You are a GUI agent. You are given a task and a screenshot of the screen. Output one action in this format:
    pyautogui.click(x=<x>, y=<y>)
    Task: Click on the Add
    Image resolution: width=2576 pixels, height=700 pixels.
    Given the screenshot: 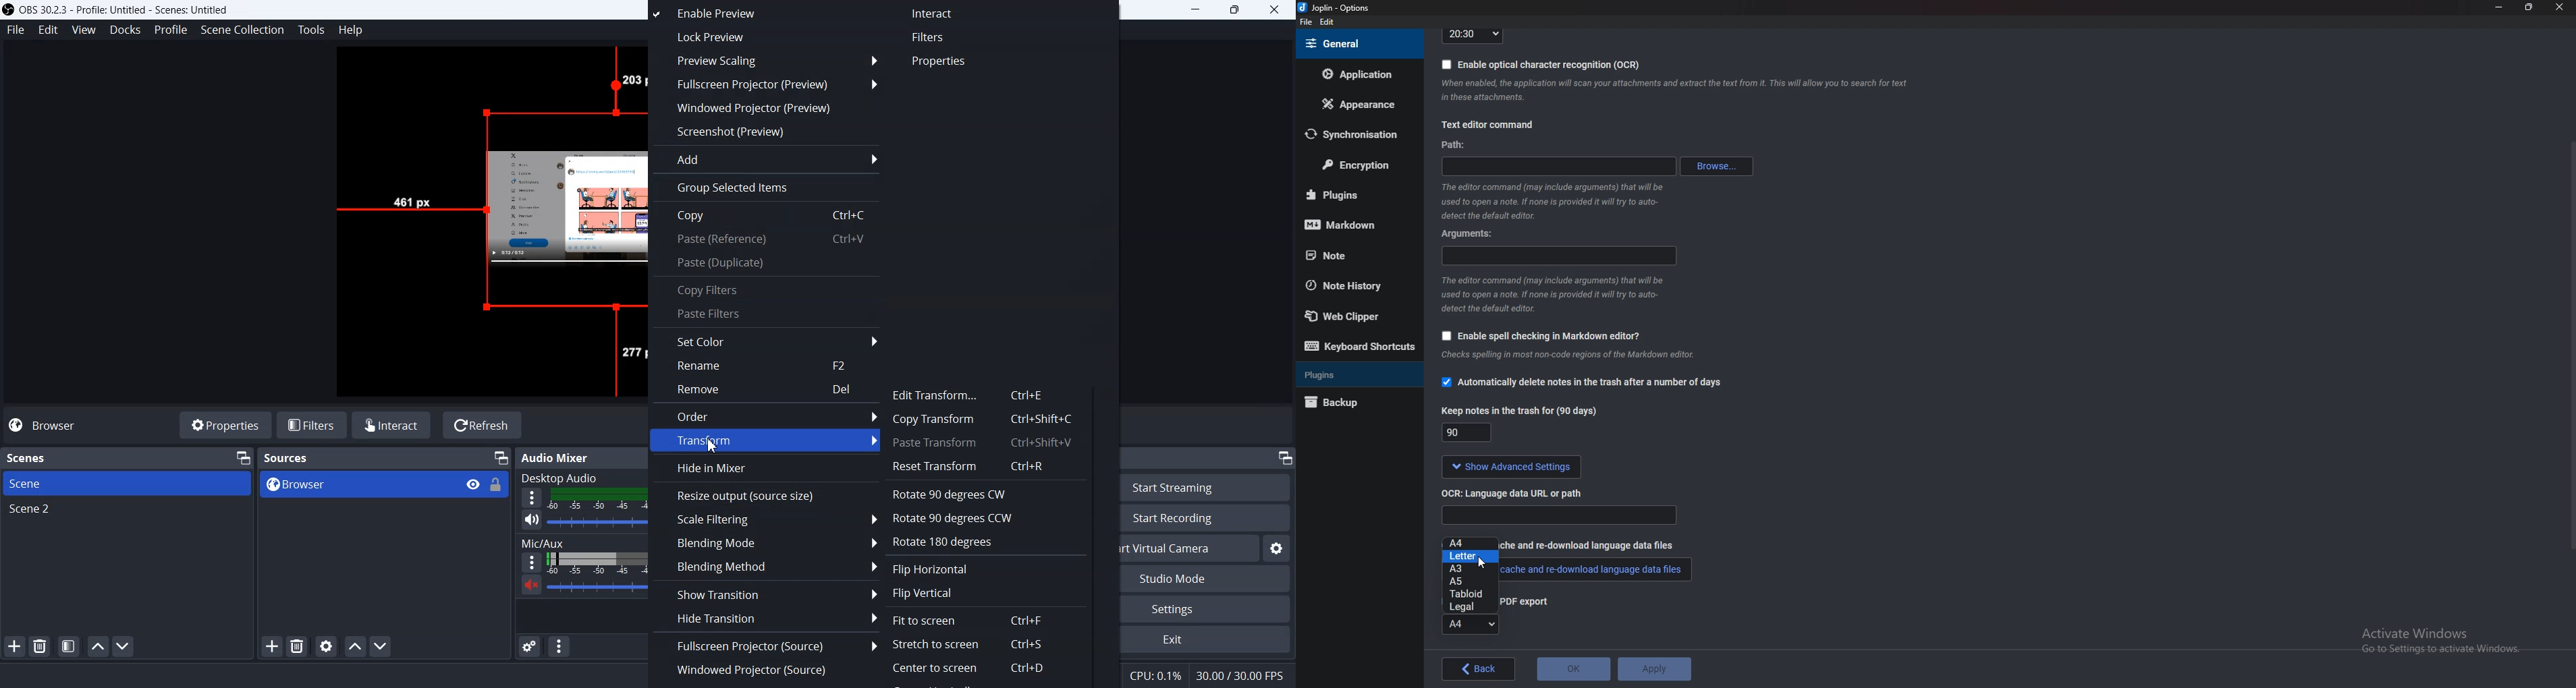 What is the action you would take?
    pyautogui.click(x=765, y=158)
    